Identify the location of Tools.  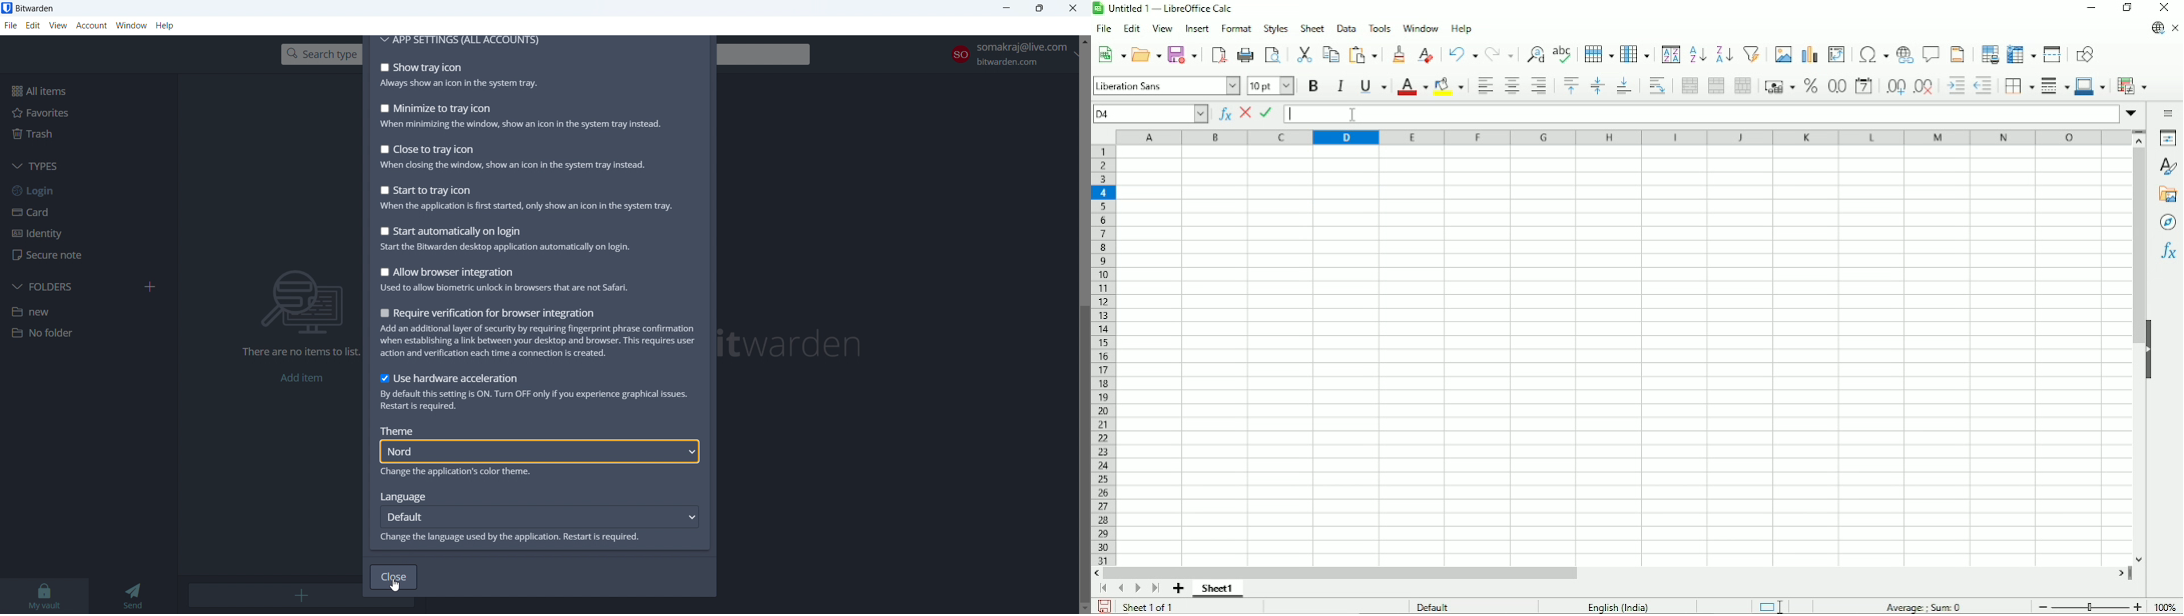
(1380, 28).